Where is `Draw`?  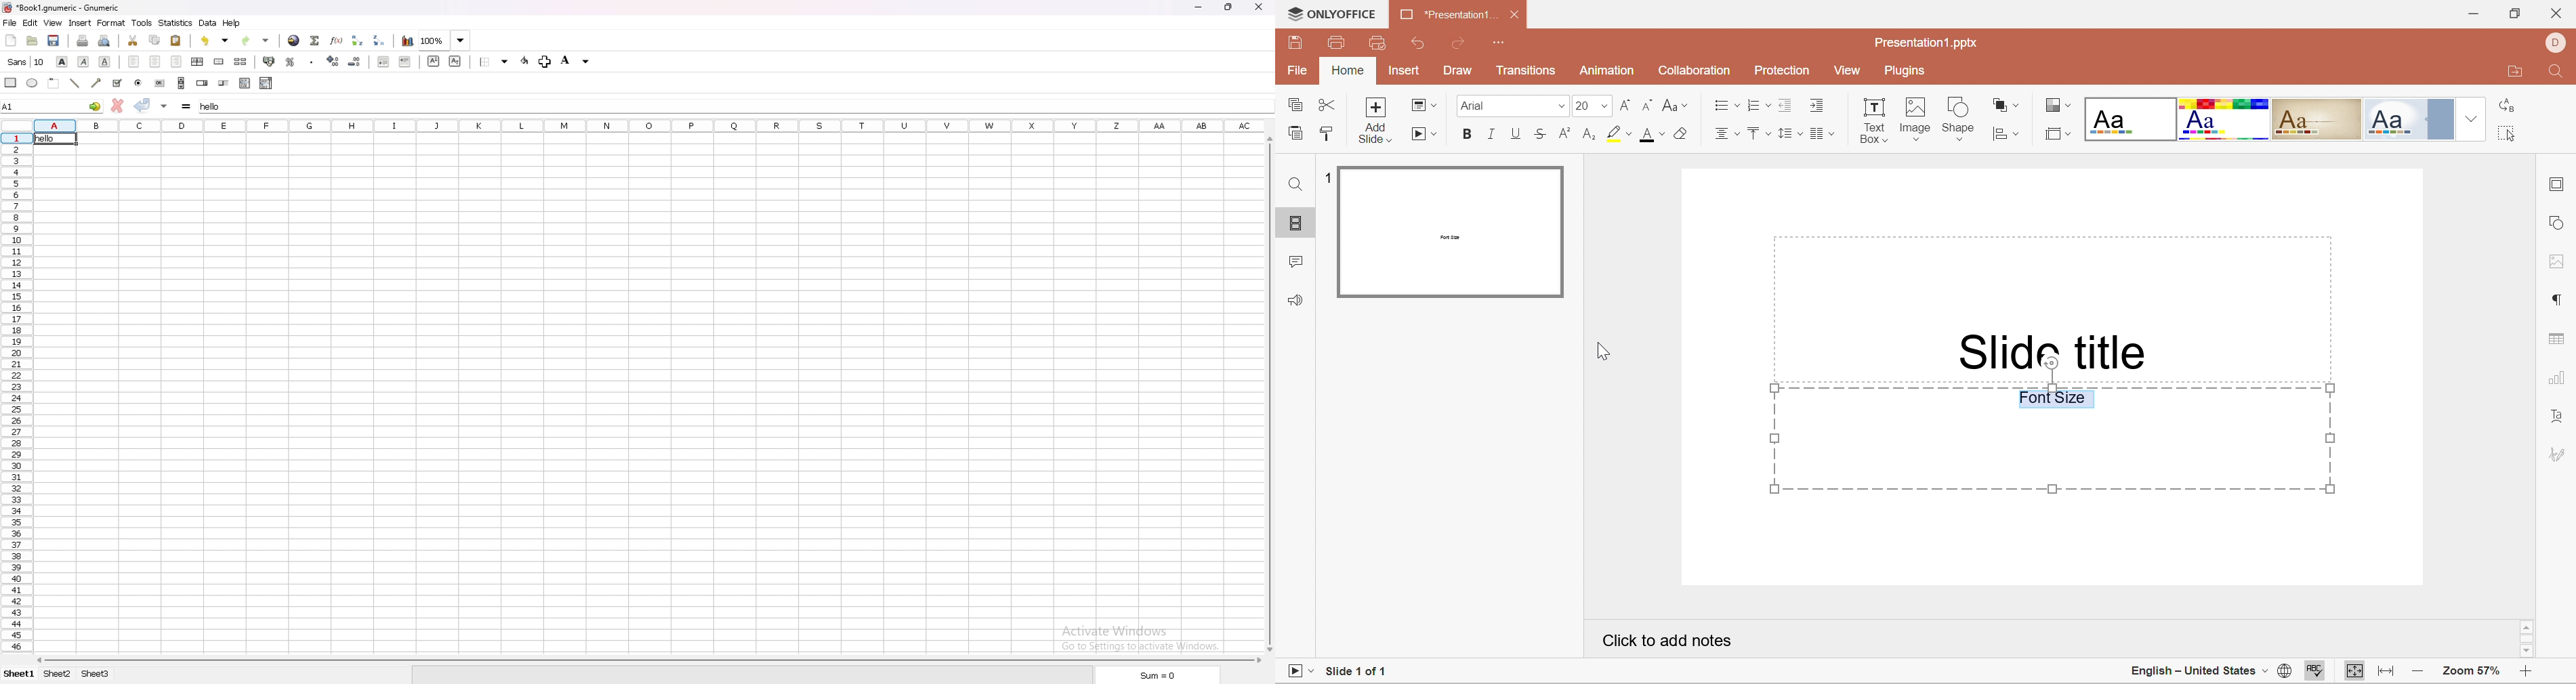 Draw is located at coordinates (1459, 71).